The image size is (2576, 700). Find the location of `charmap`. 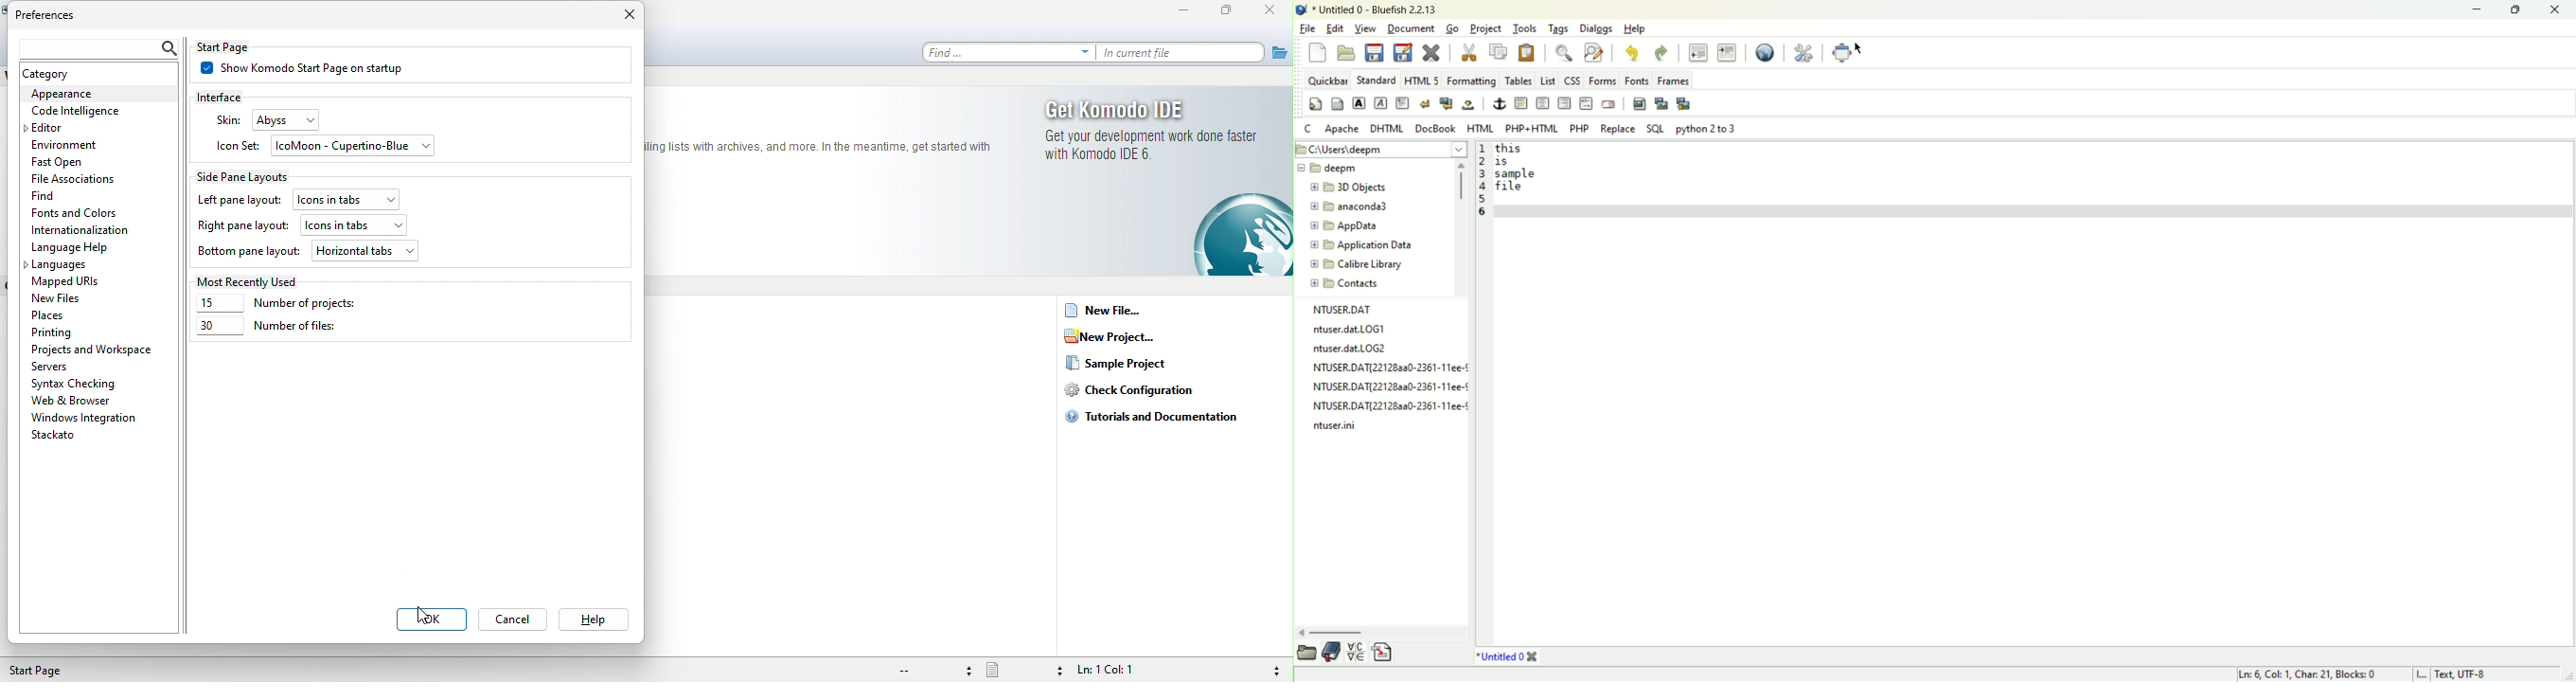

charmap is located at coordinates (1355, 651).